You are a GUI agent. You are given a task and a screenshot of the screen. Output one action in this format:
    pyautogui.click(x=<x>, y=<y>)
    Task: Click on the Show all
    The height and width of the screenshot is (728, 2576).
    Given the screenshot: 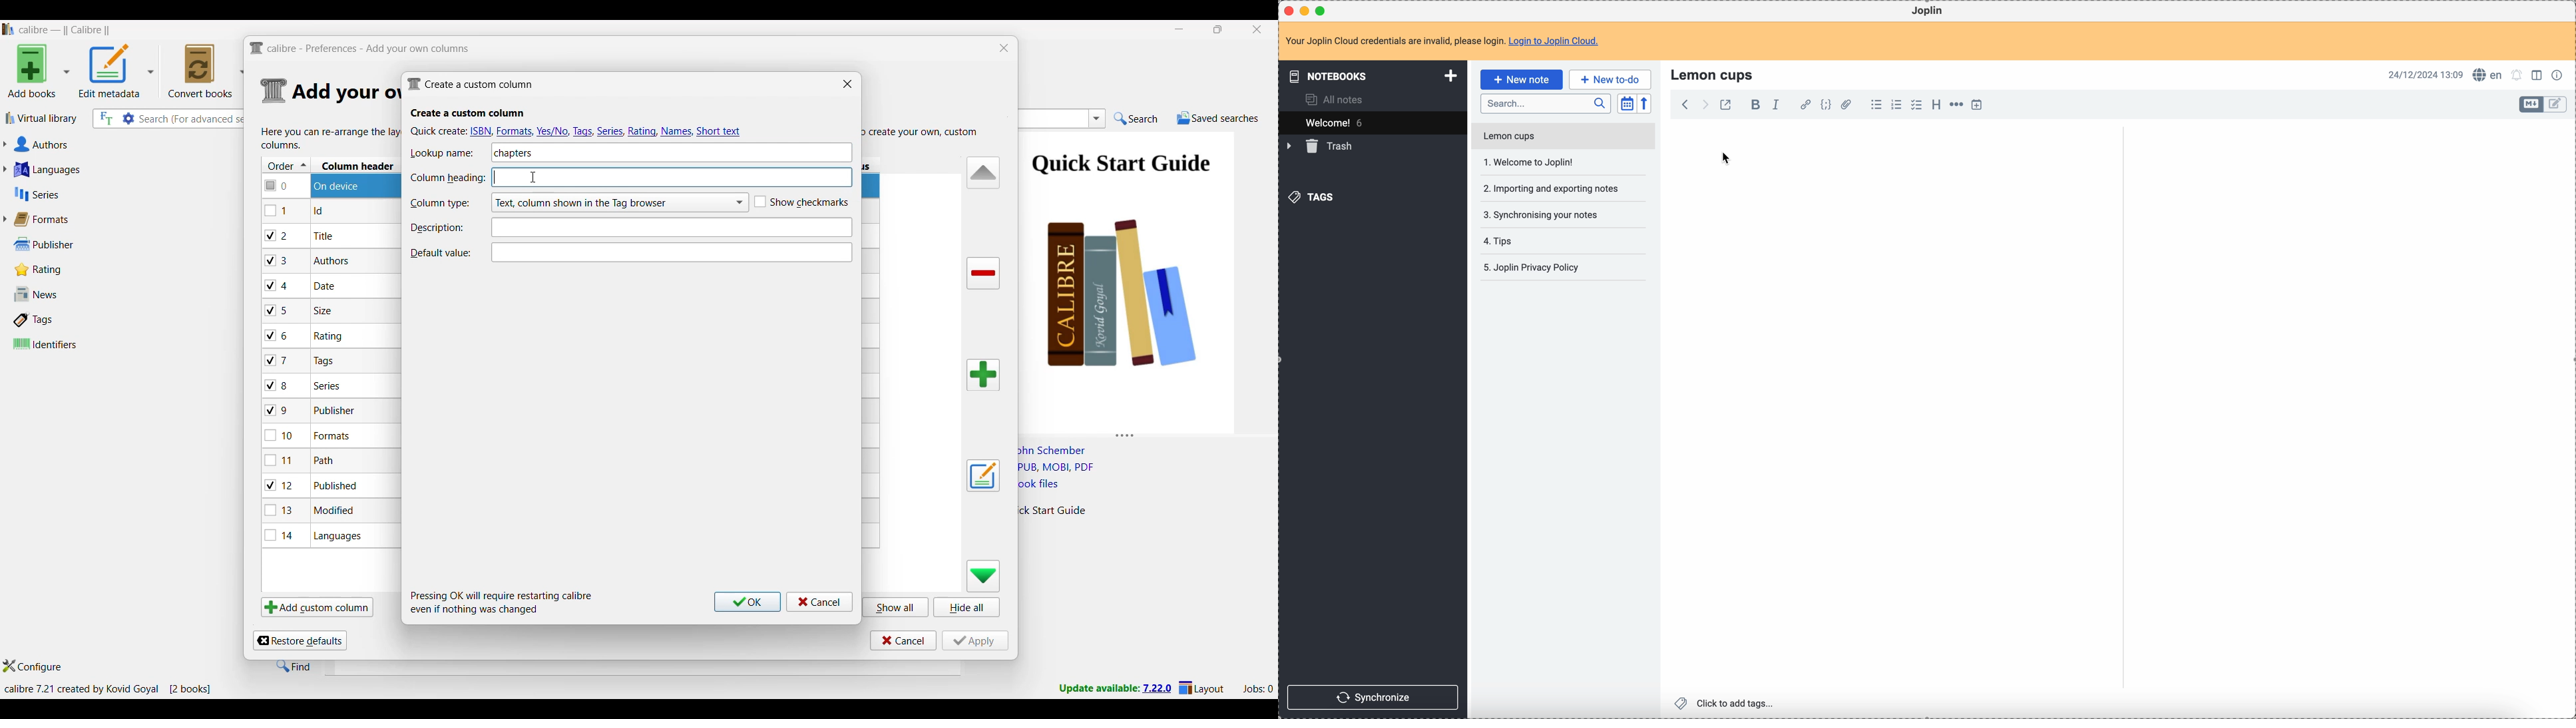 What is the action you would take?
    pyautogui.click(x=896, y=606)
    